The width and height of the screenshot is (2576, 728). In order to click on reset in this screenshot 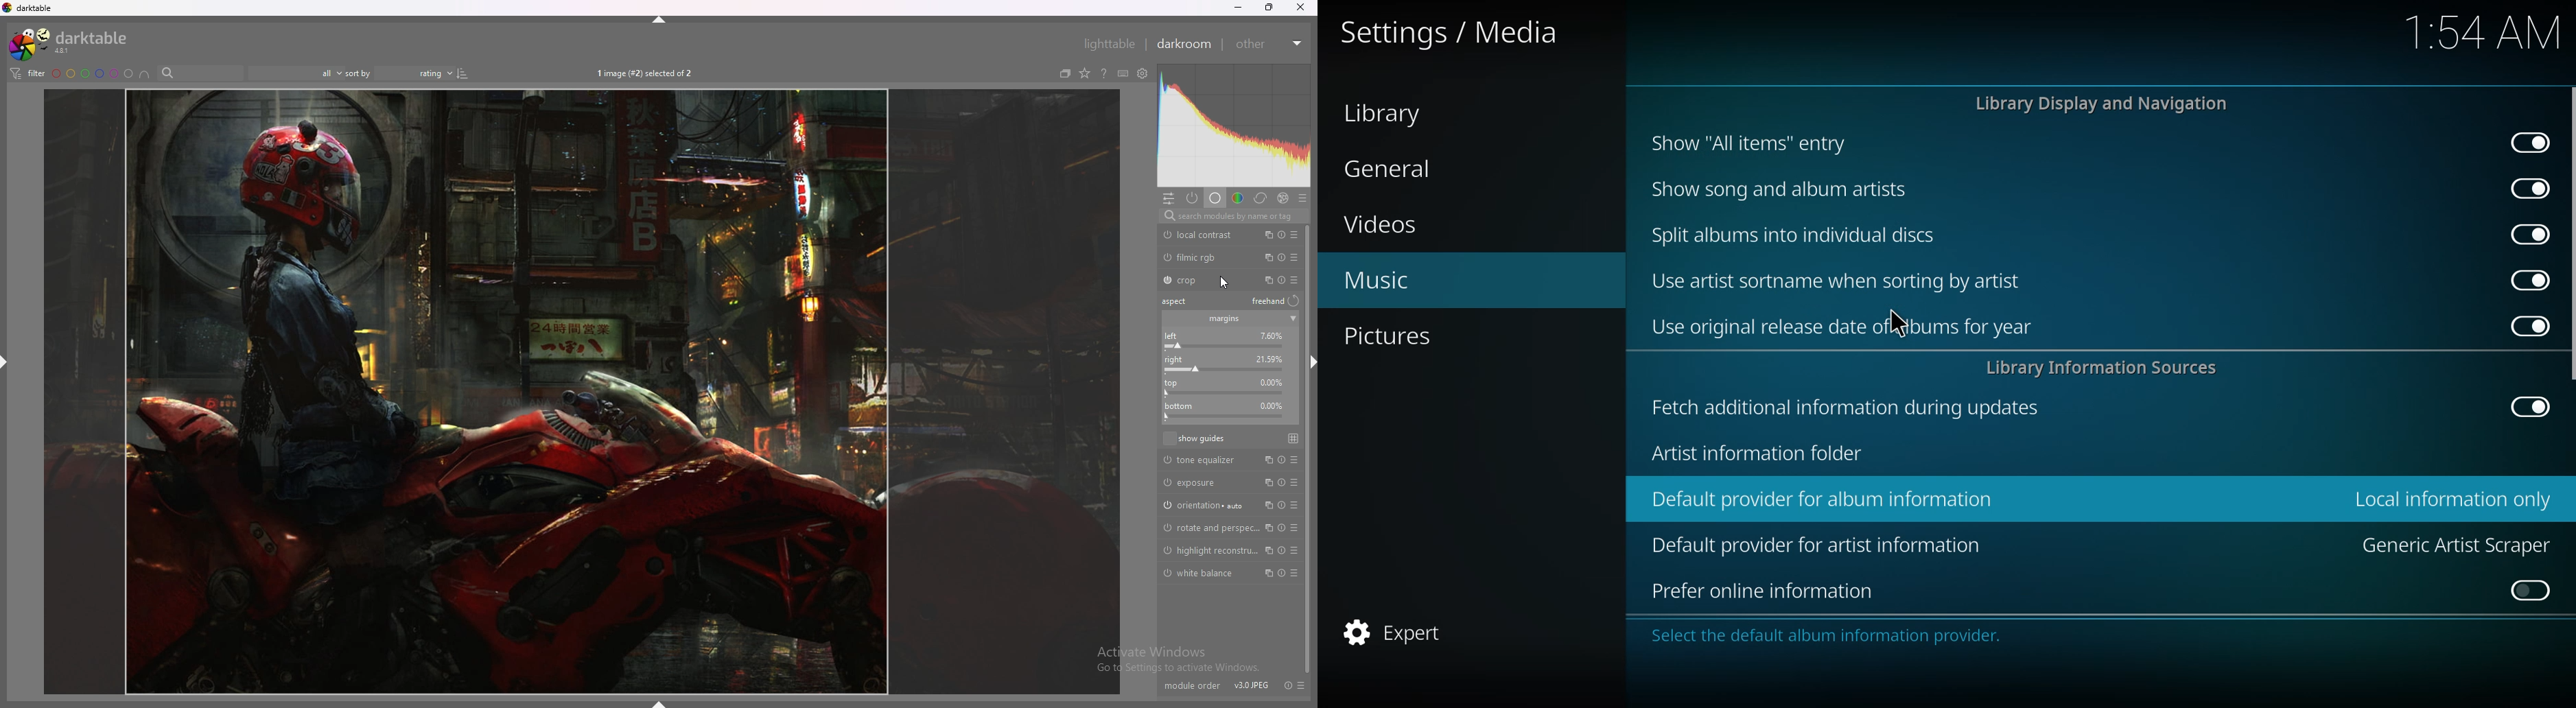, I will do `click(1283, 257)`.